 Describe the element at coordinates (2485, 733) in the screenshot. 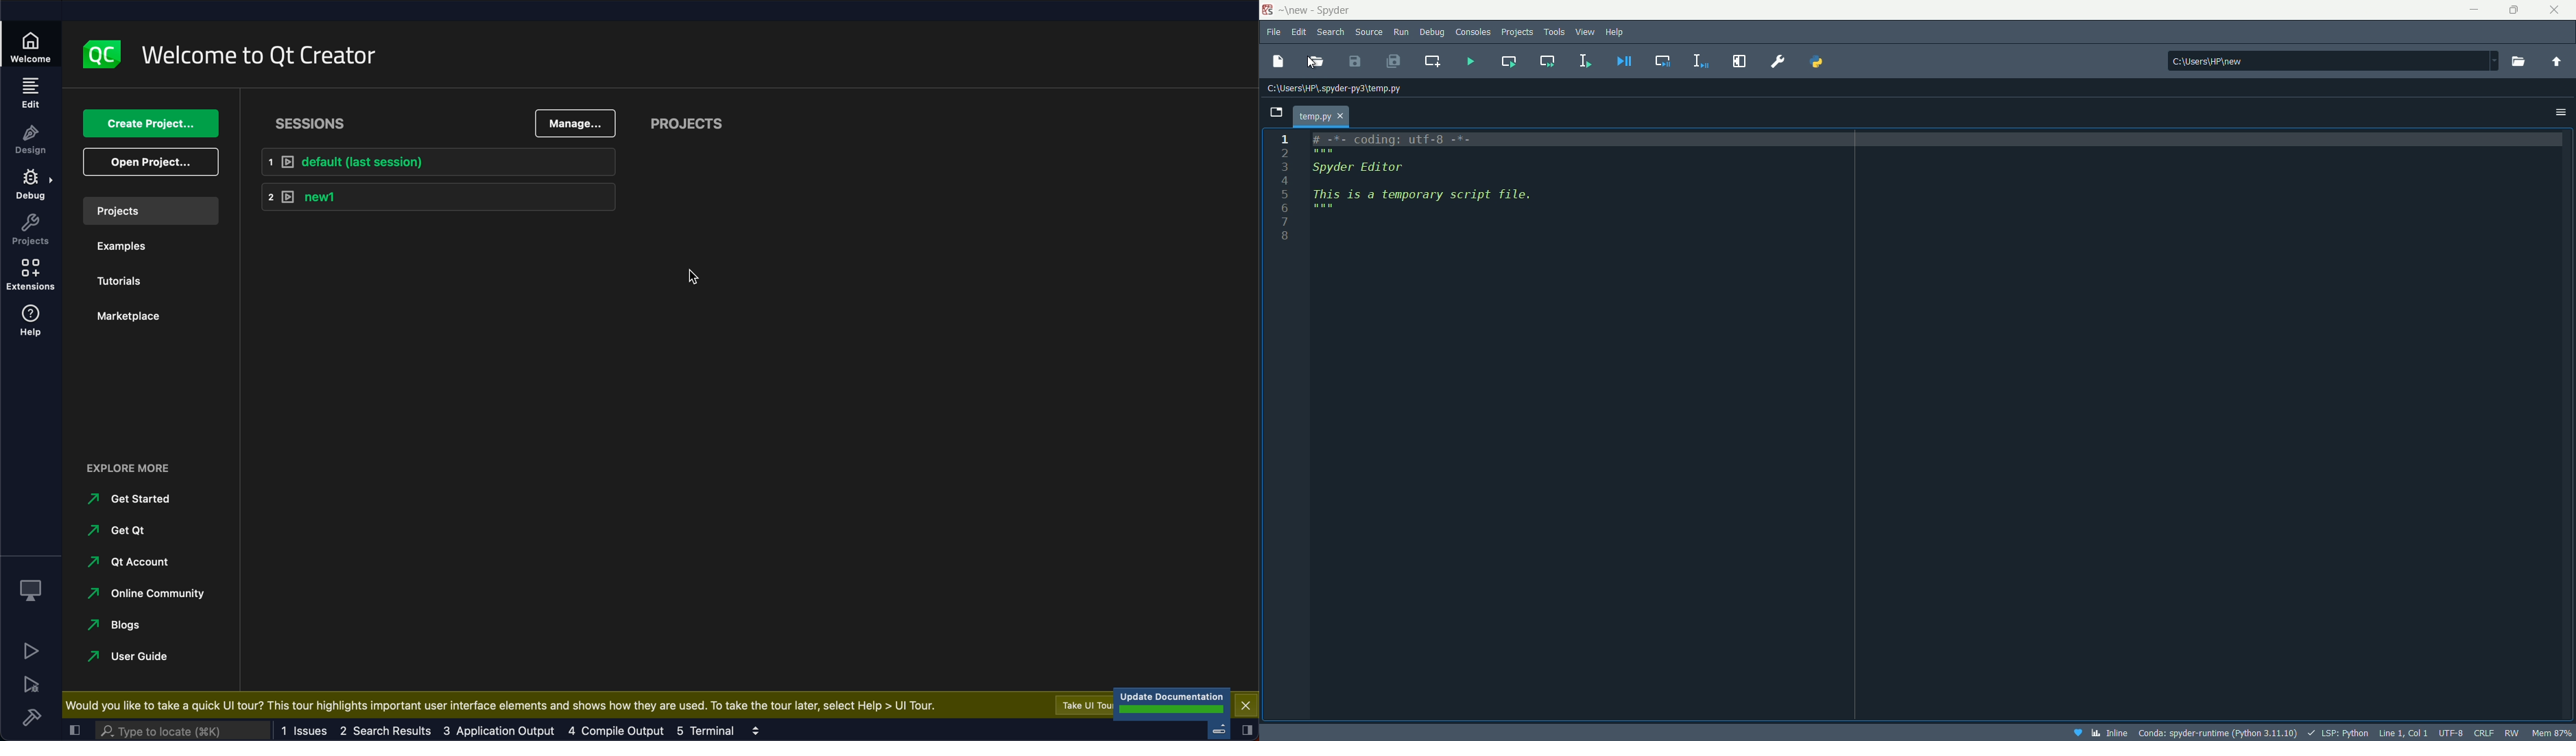

I see `file eol status` at that location.